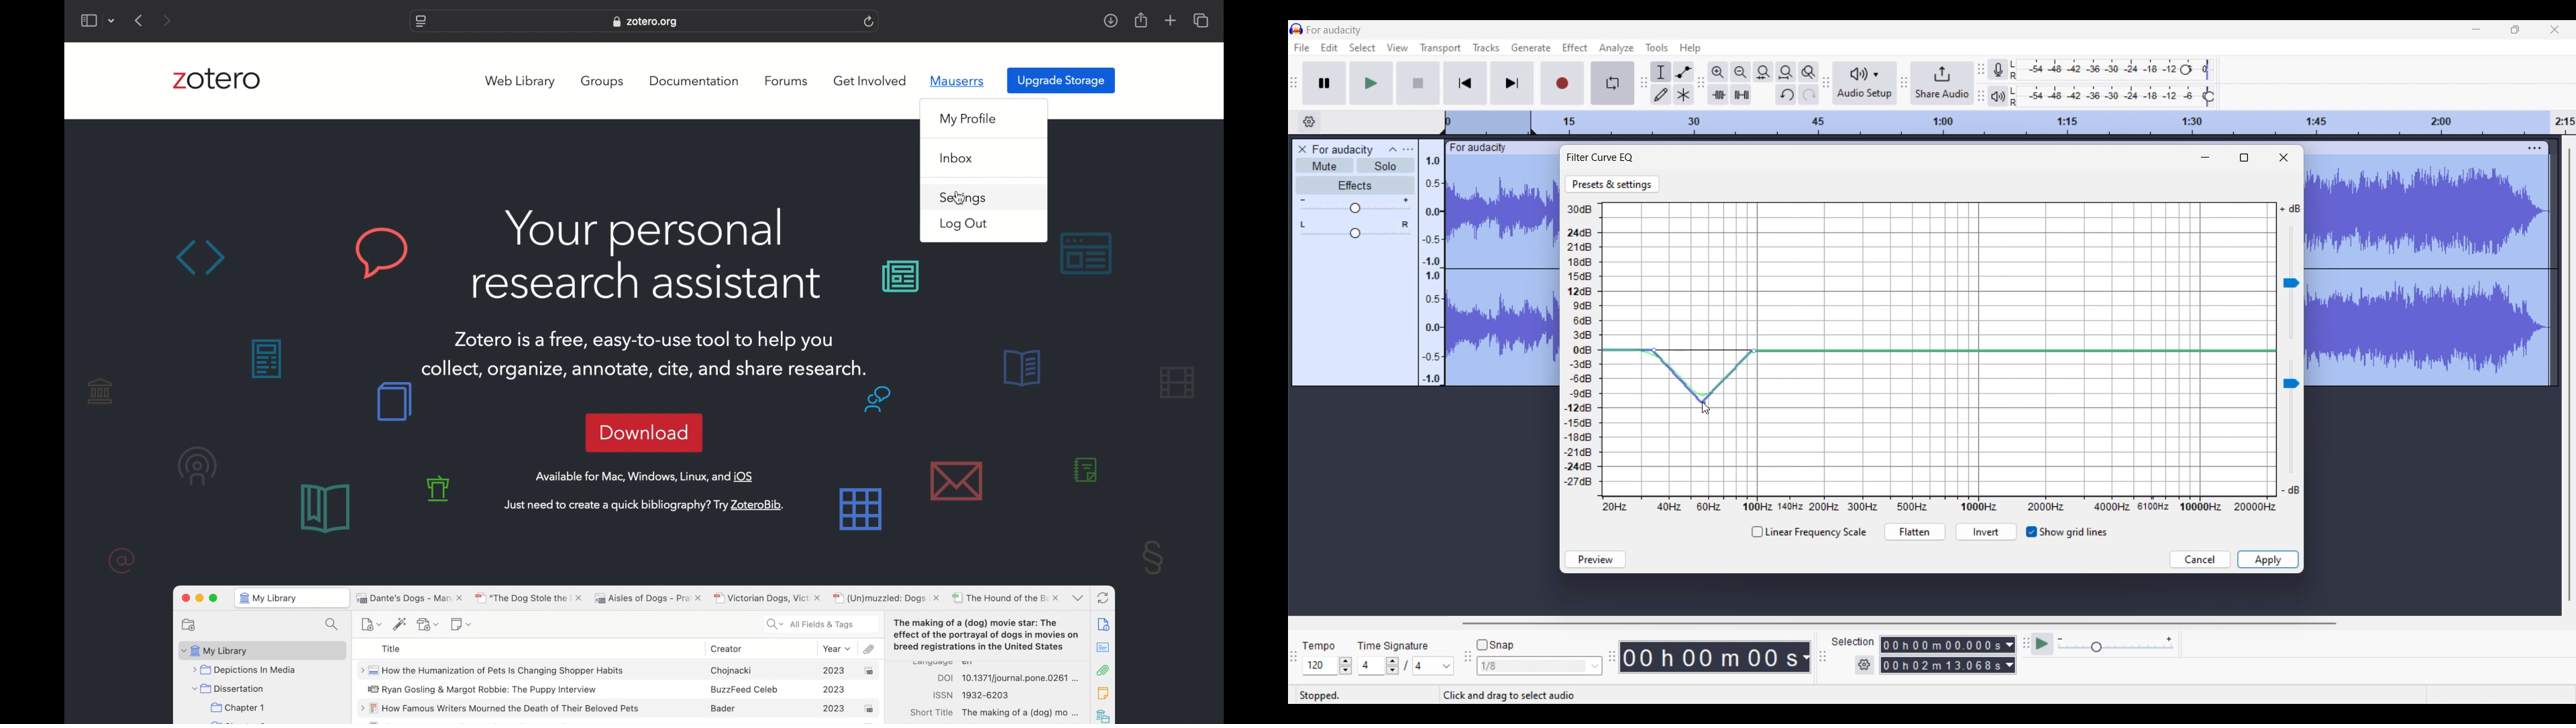  What do you see at coordinates (1683, 94) in the screenshot?
I see `Multi-tool` at bounding box center [1683, 94].